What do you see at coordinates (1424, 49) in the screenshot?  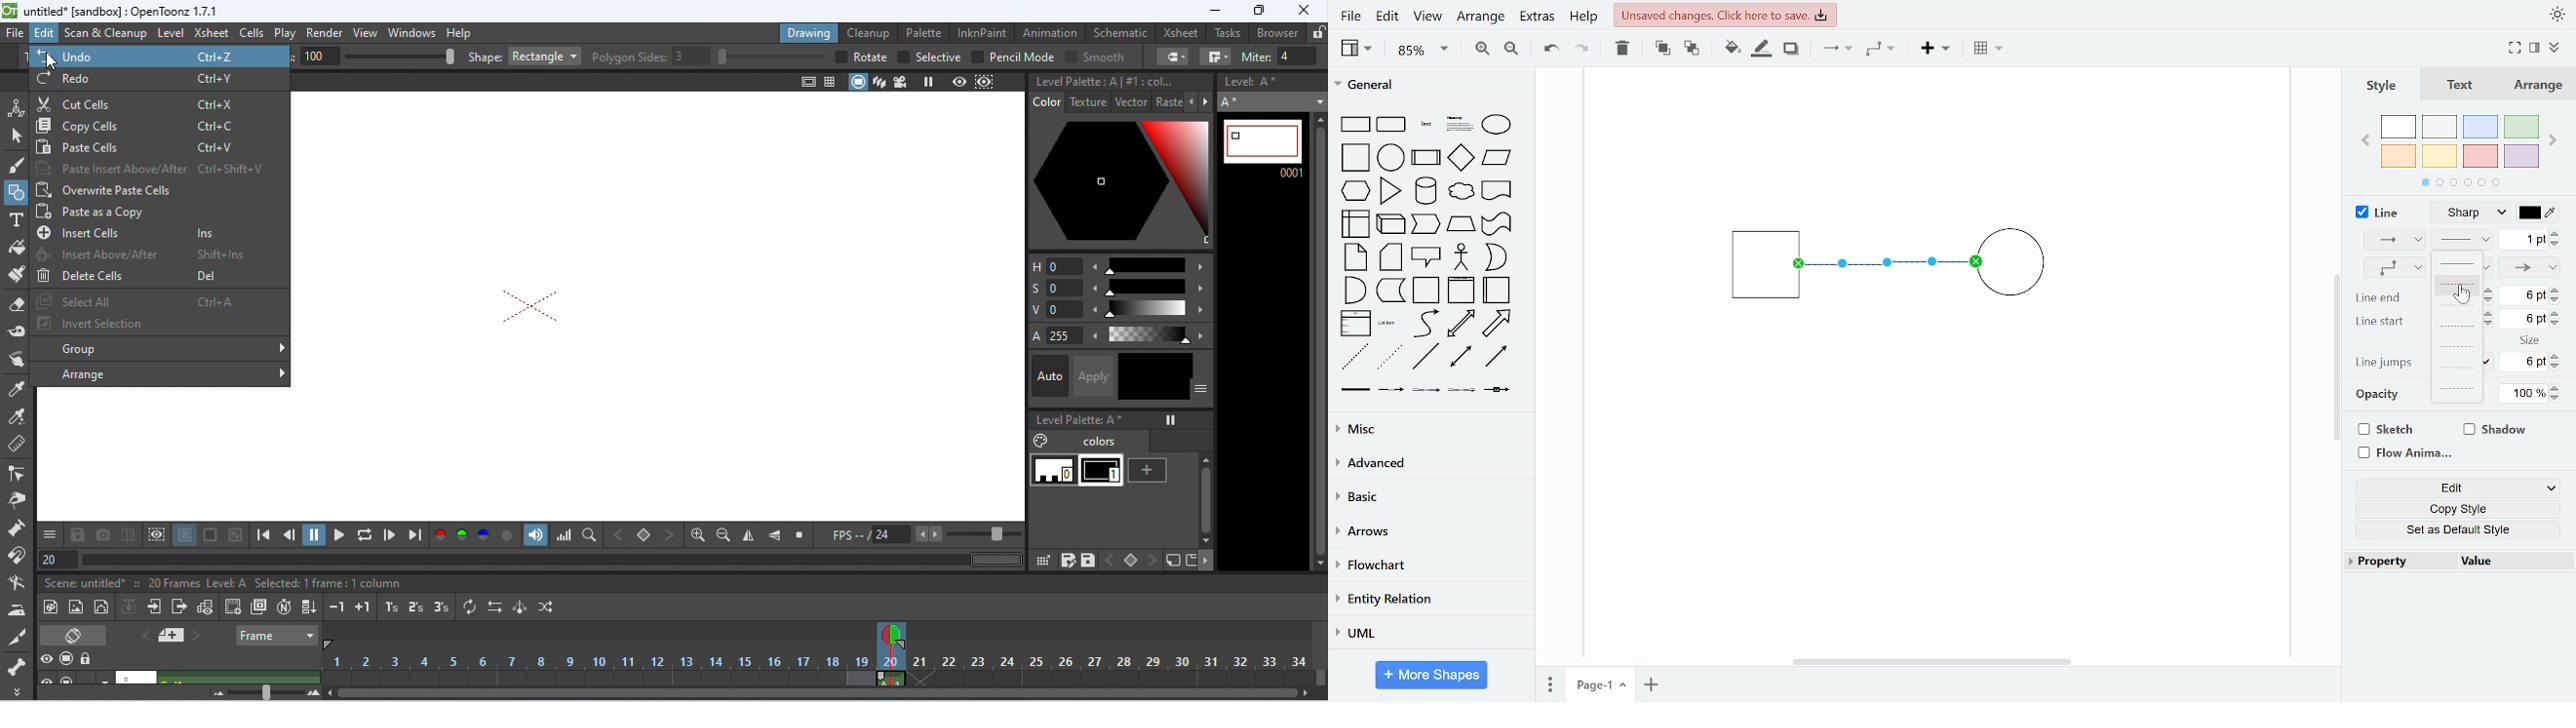 I see `zoom` at bounding box center [1424, 49].